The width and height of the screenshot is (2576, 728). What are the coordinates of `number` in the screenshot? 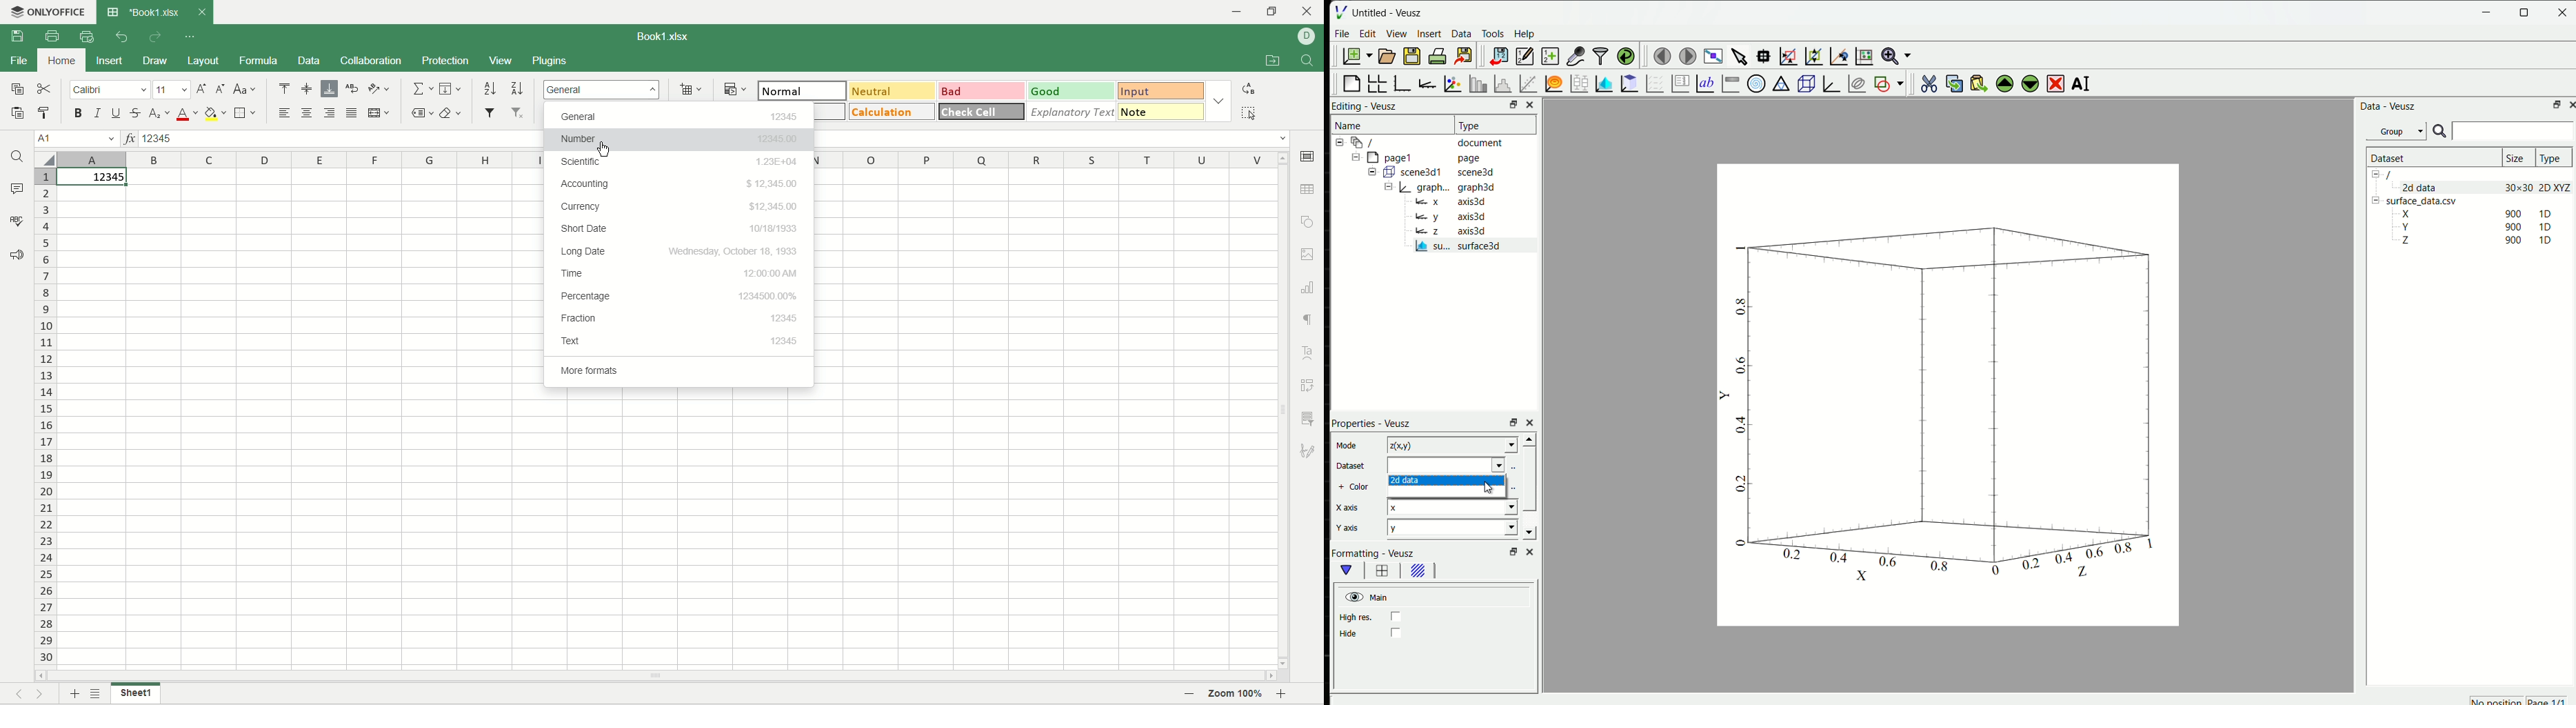 It's located at (681, 142).